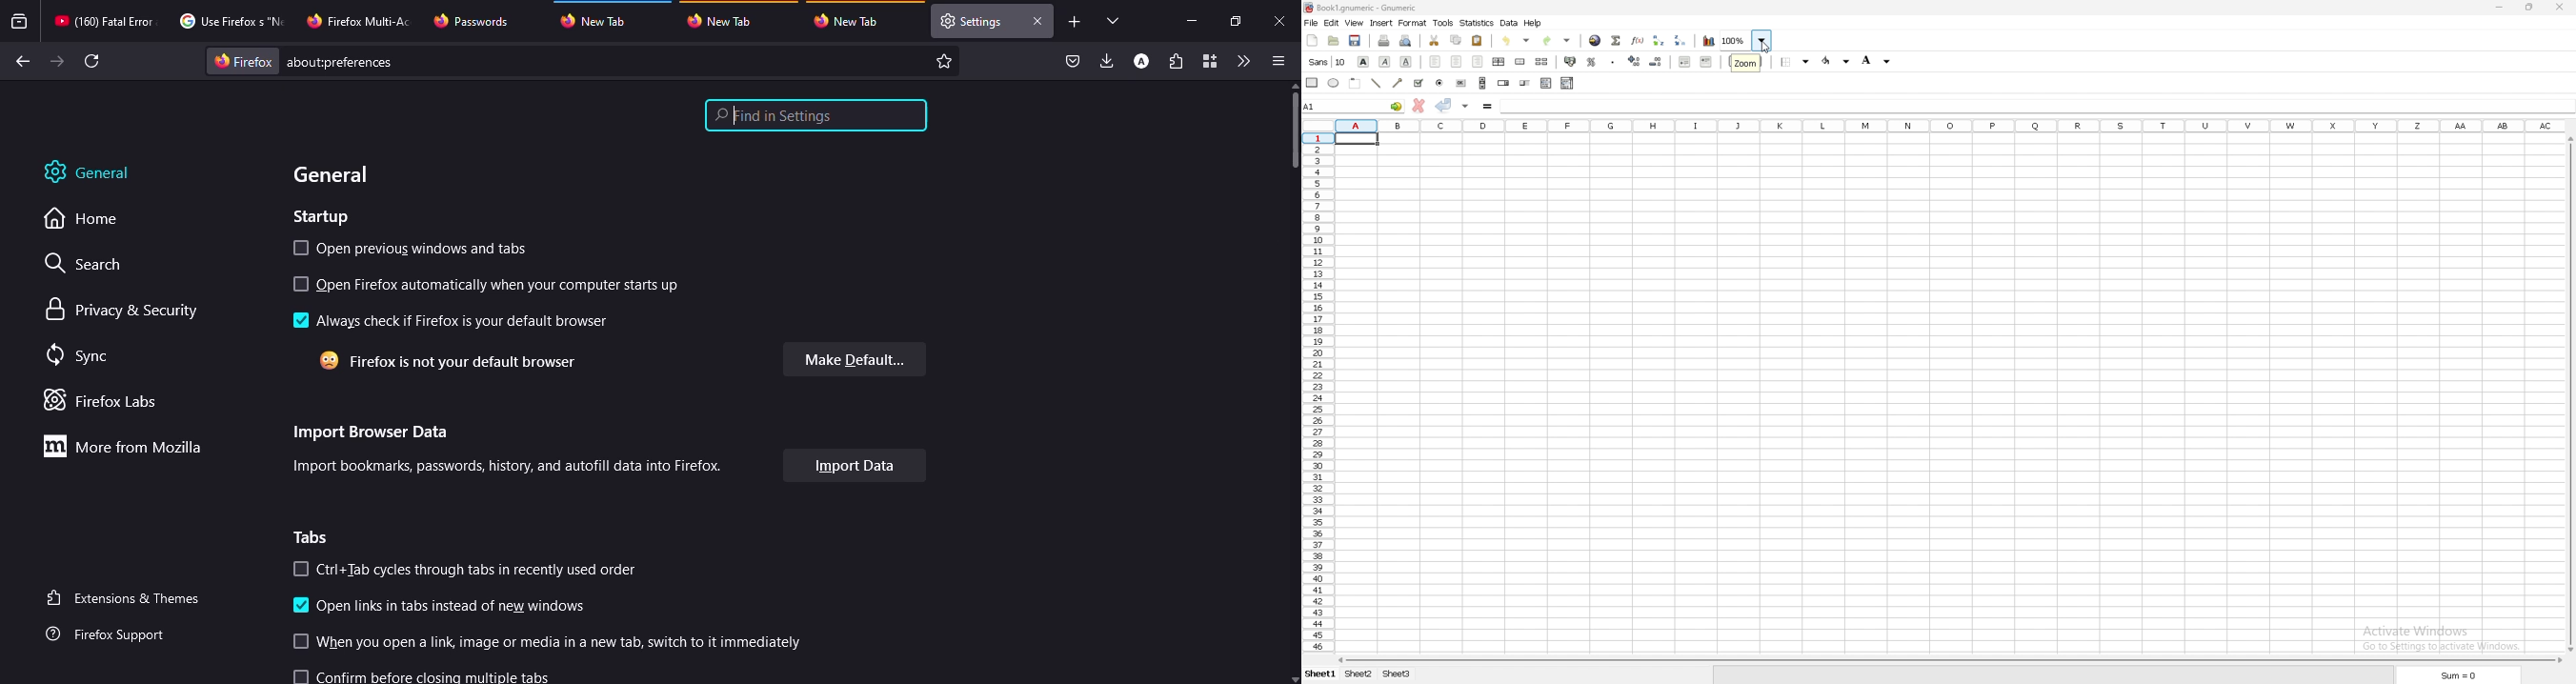 The width and height of the screenshot is (2576, 700). I want to click on maximize, so click(1234, 21).